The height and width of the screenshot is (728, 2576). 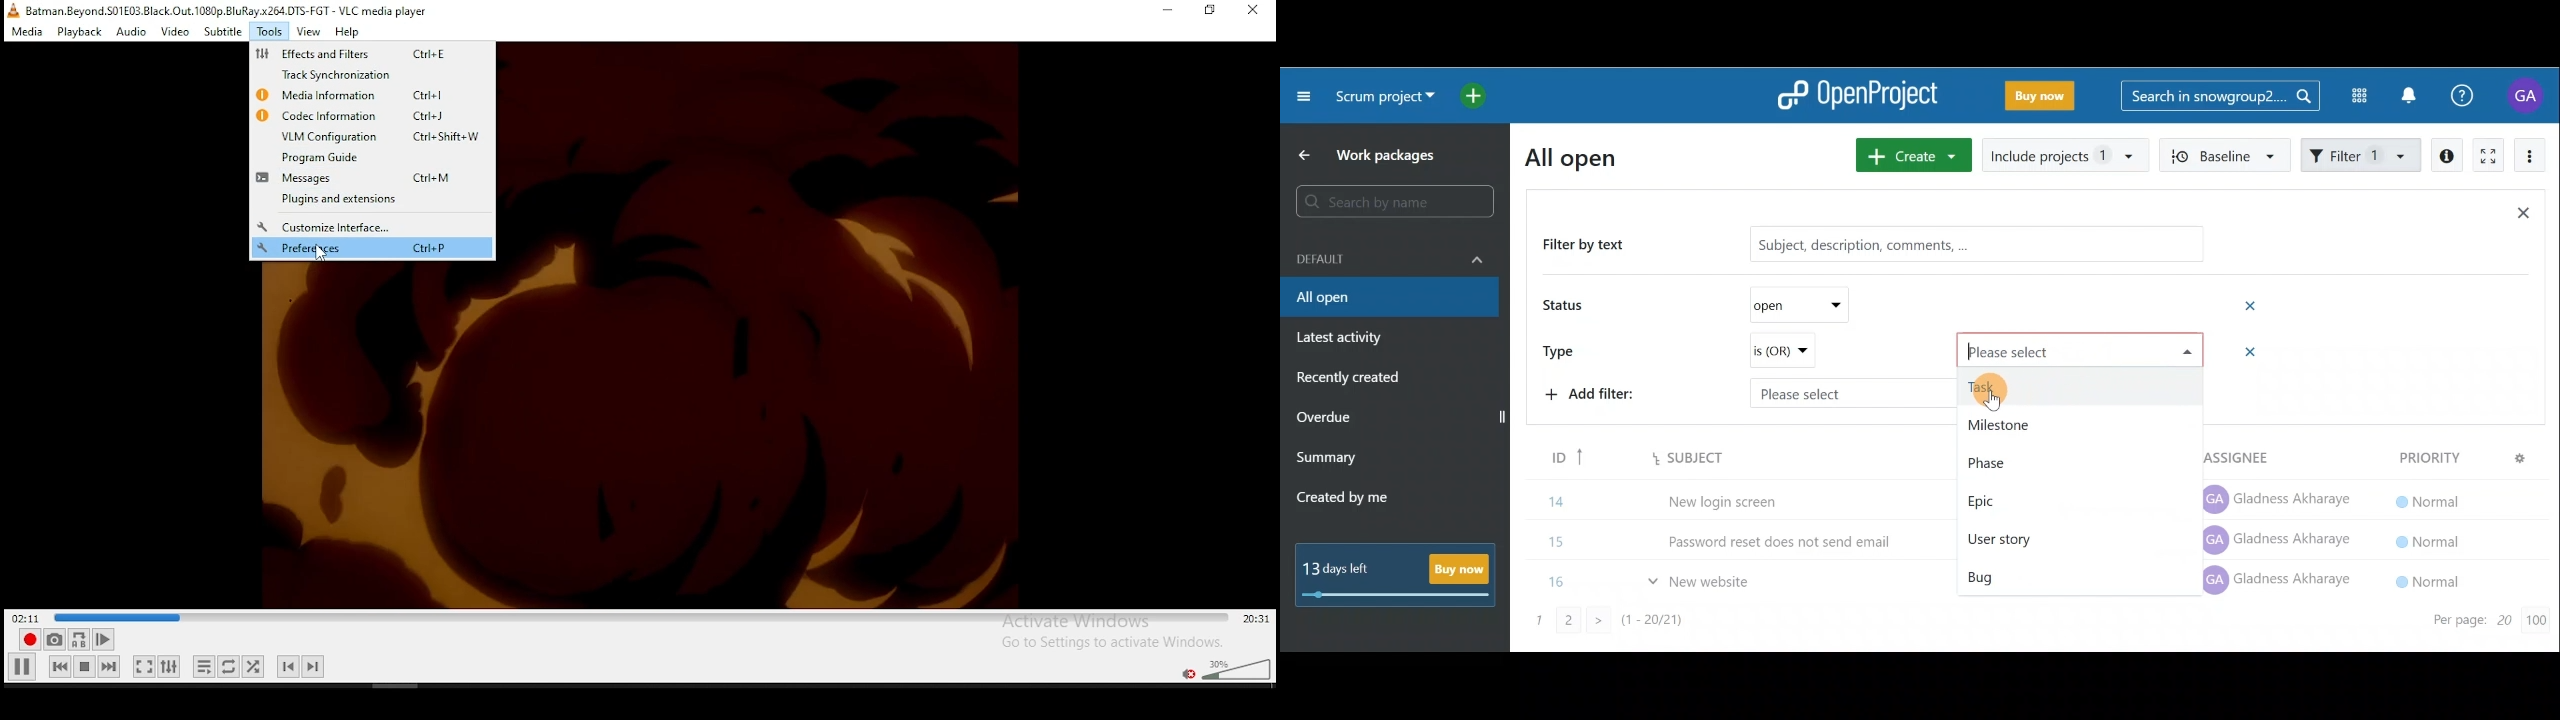 I want to click on take a snapshot, so click(x=54, y=639).